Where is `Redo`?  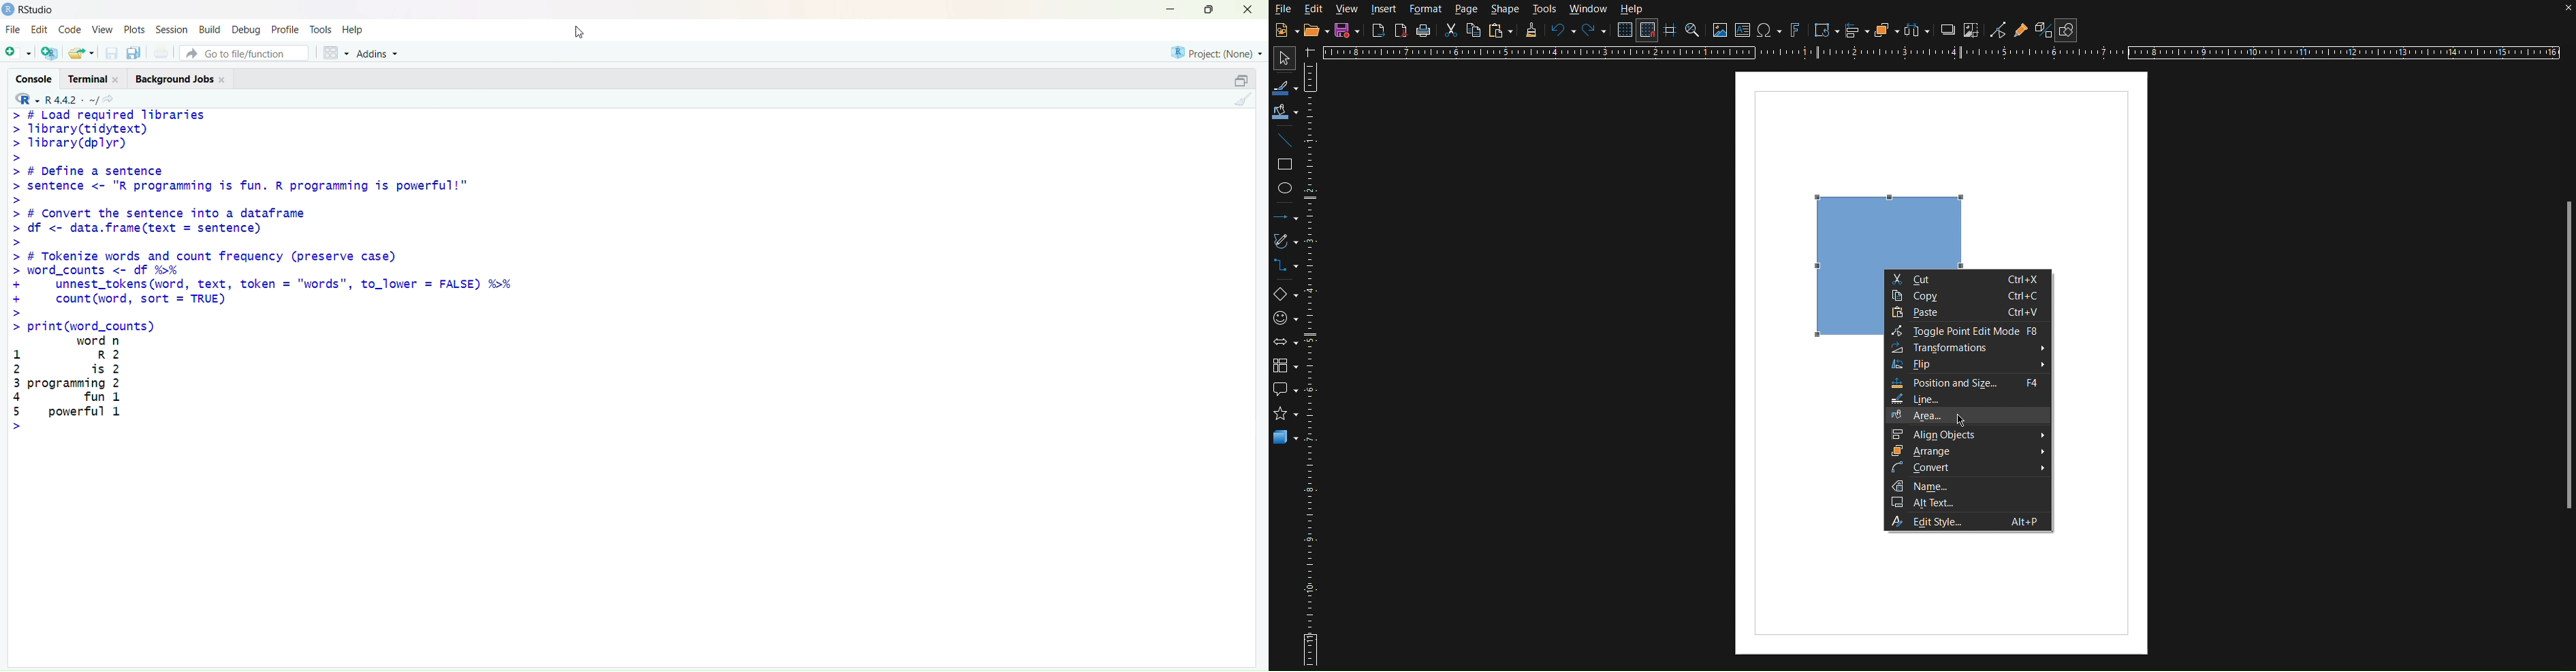 Redo is located at coordinates (1594, 31).